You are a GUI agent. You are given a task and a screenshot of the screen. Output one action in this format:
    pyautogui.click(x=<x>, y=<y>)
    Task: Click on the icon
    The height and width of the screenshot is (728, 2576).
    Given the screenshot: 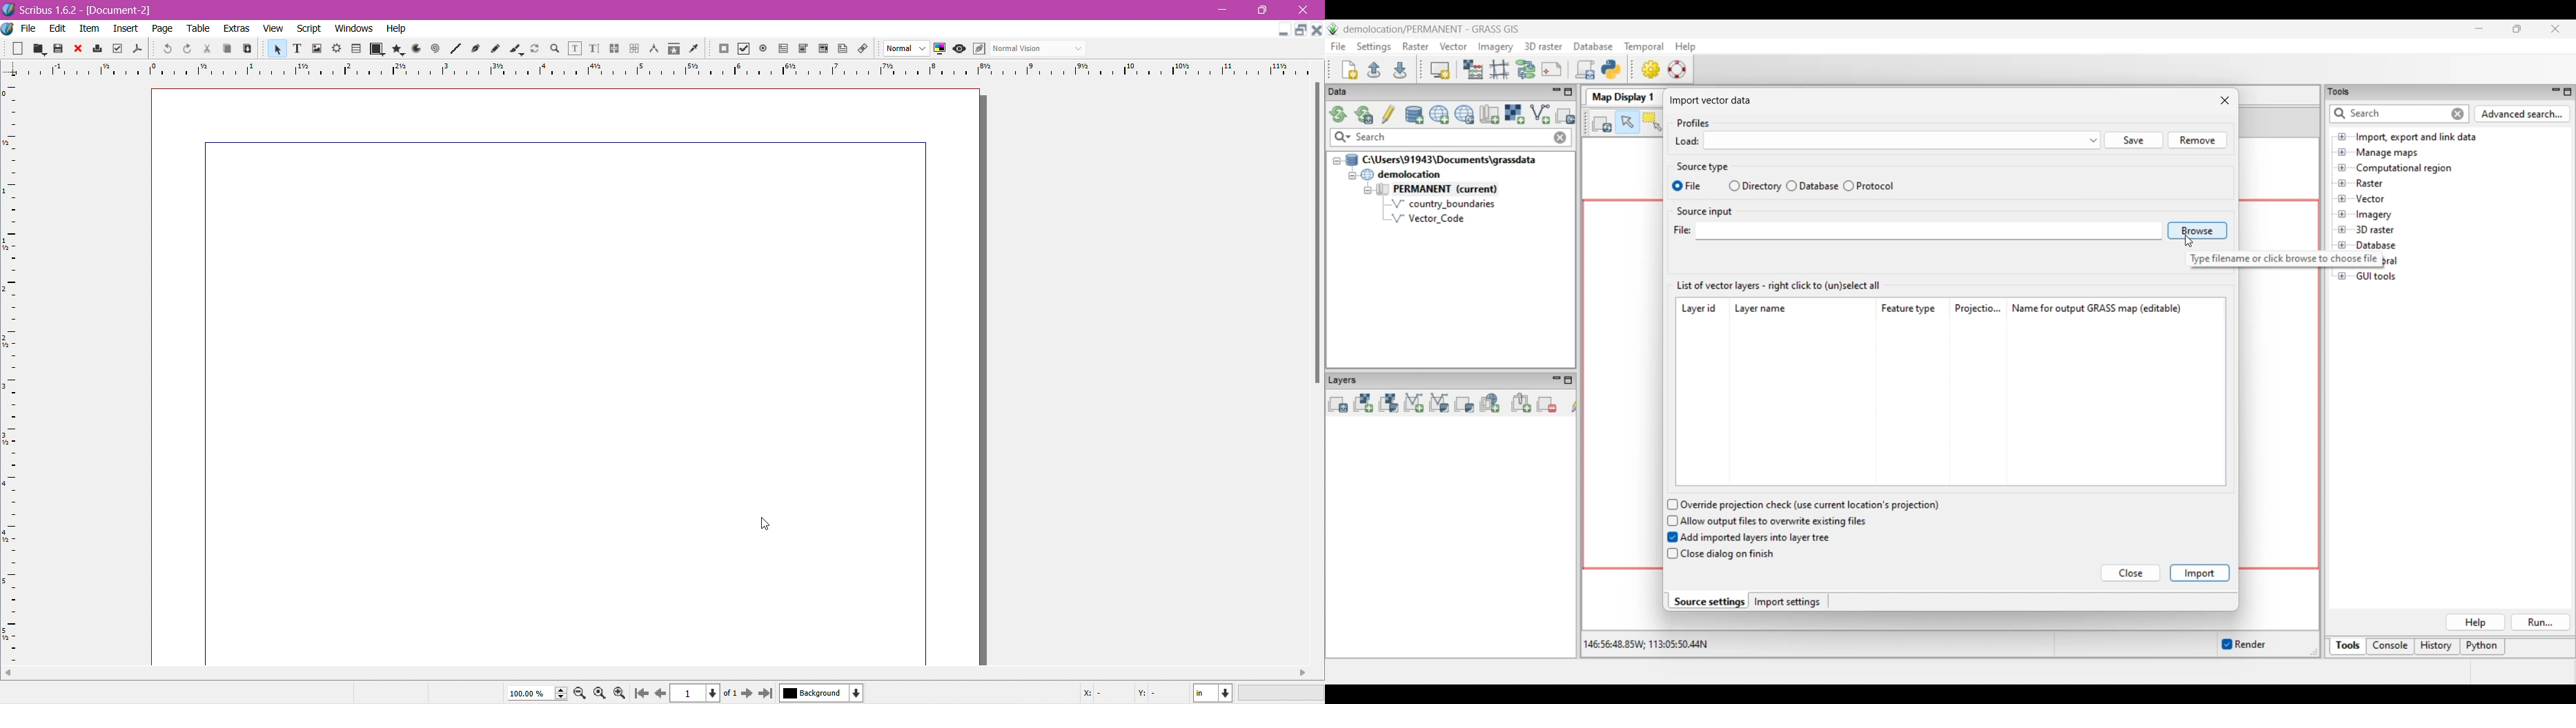 What is the action you would take?
    pyautogui.click(x=415, y=49)
    